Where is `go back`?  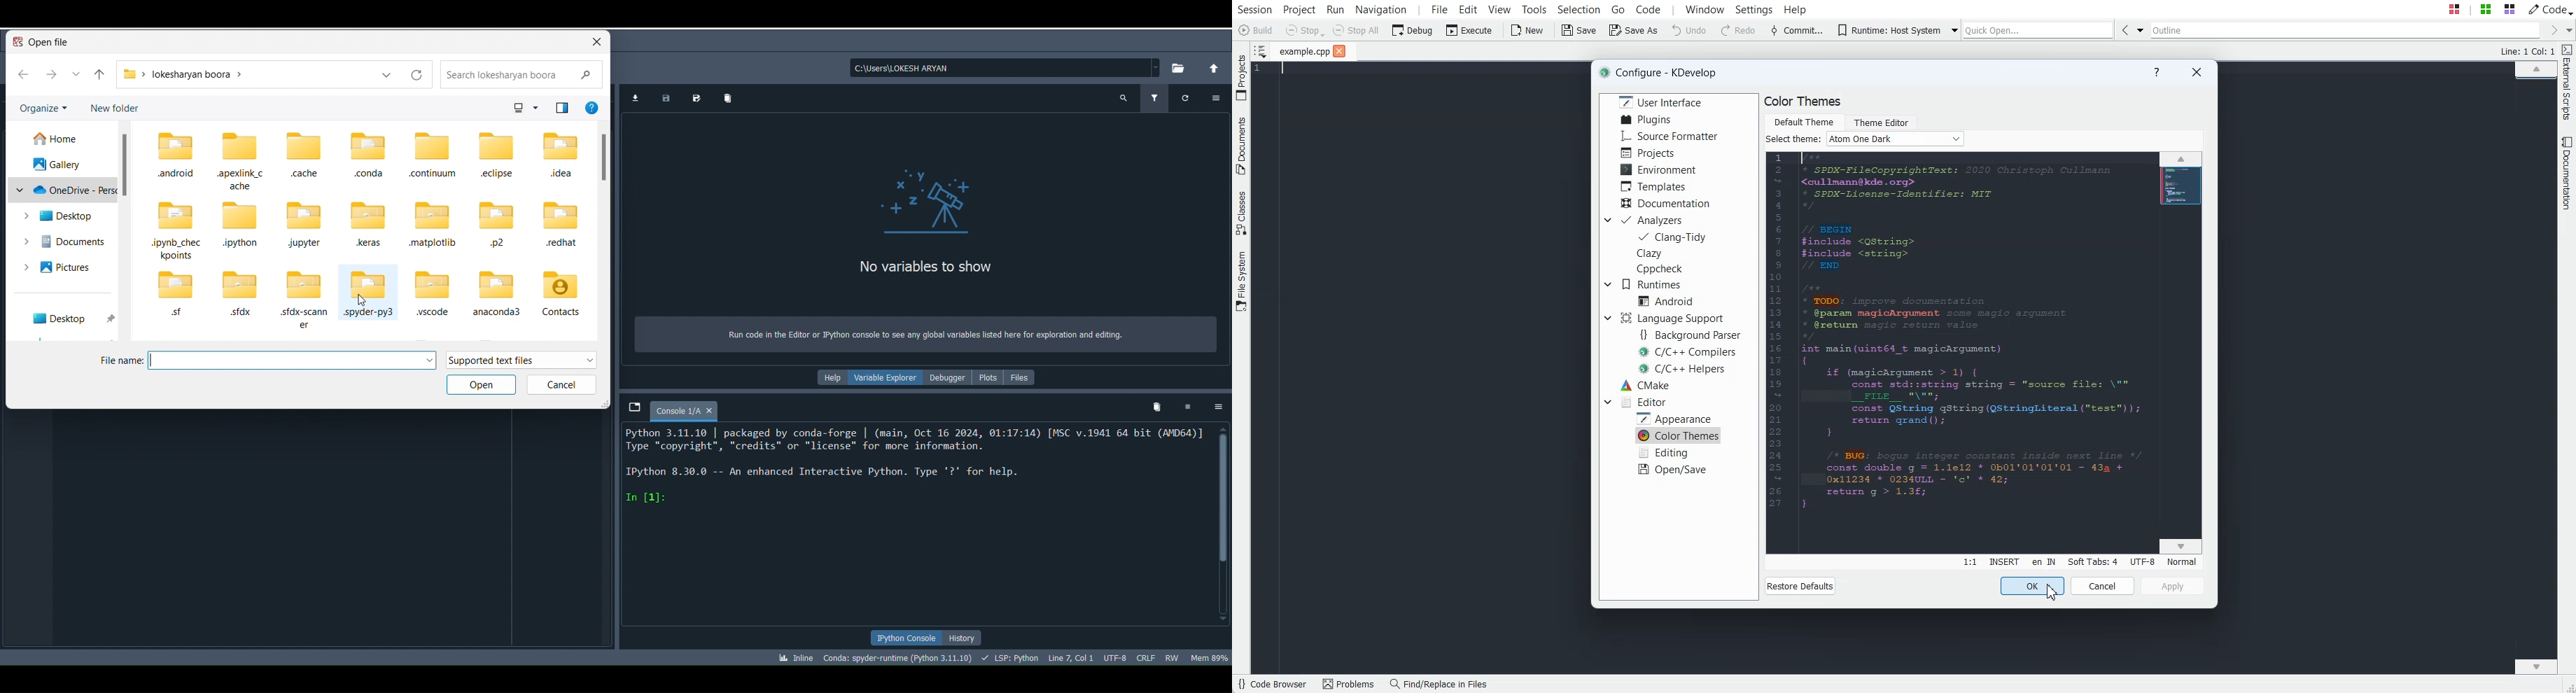 go back is located at coordinates (23, 74).